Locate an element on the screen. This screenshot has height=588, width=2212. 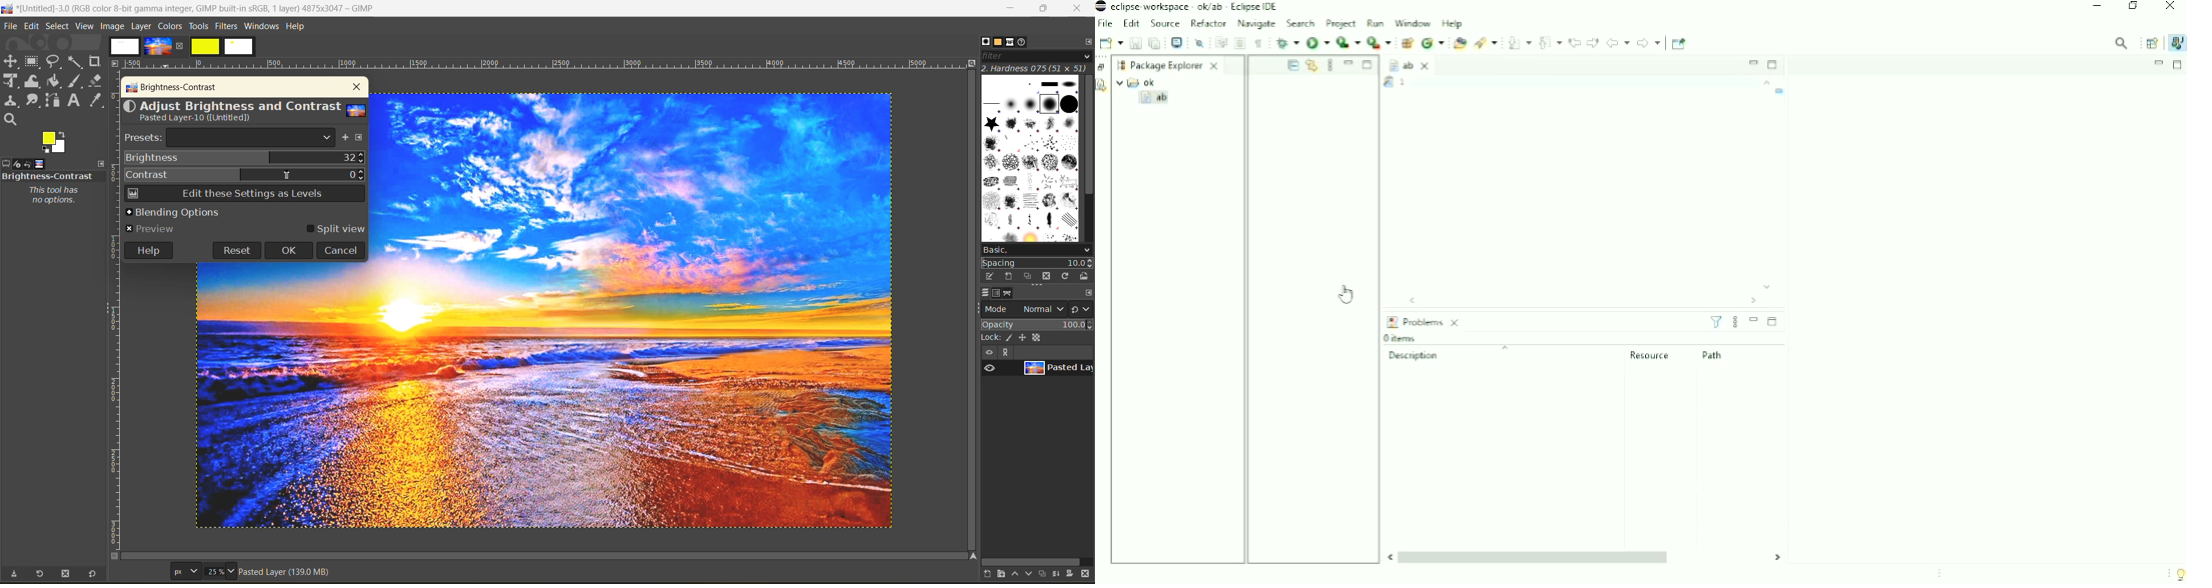
metadata is located at coordinates (287, 574).